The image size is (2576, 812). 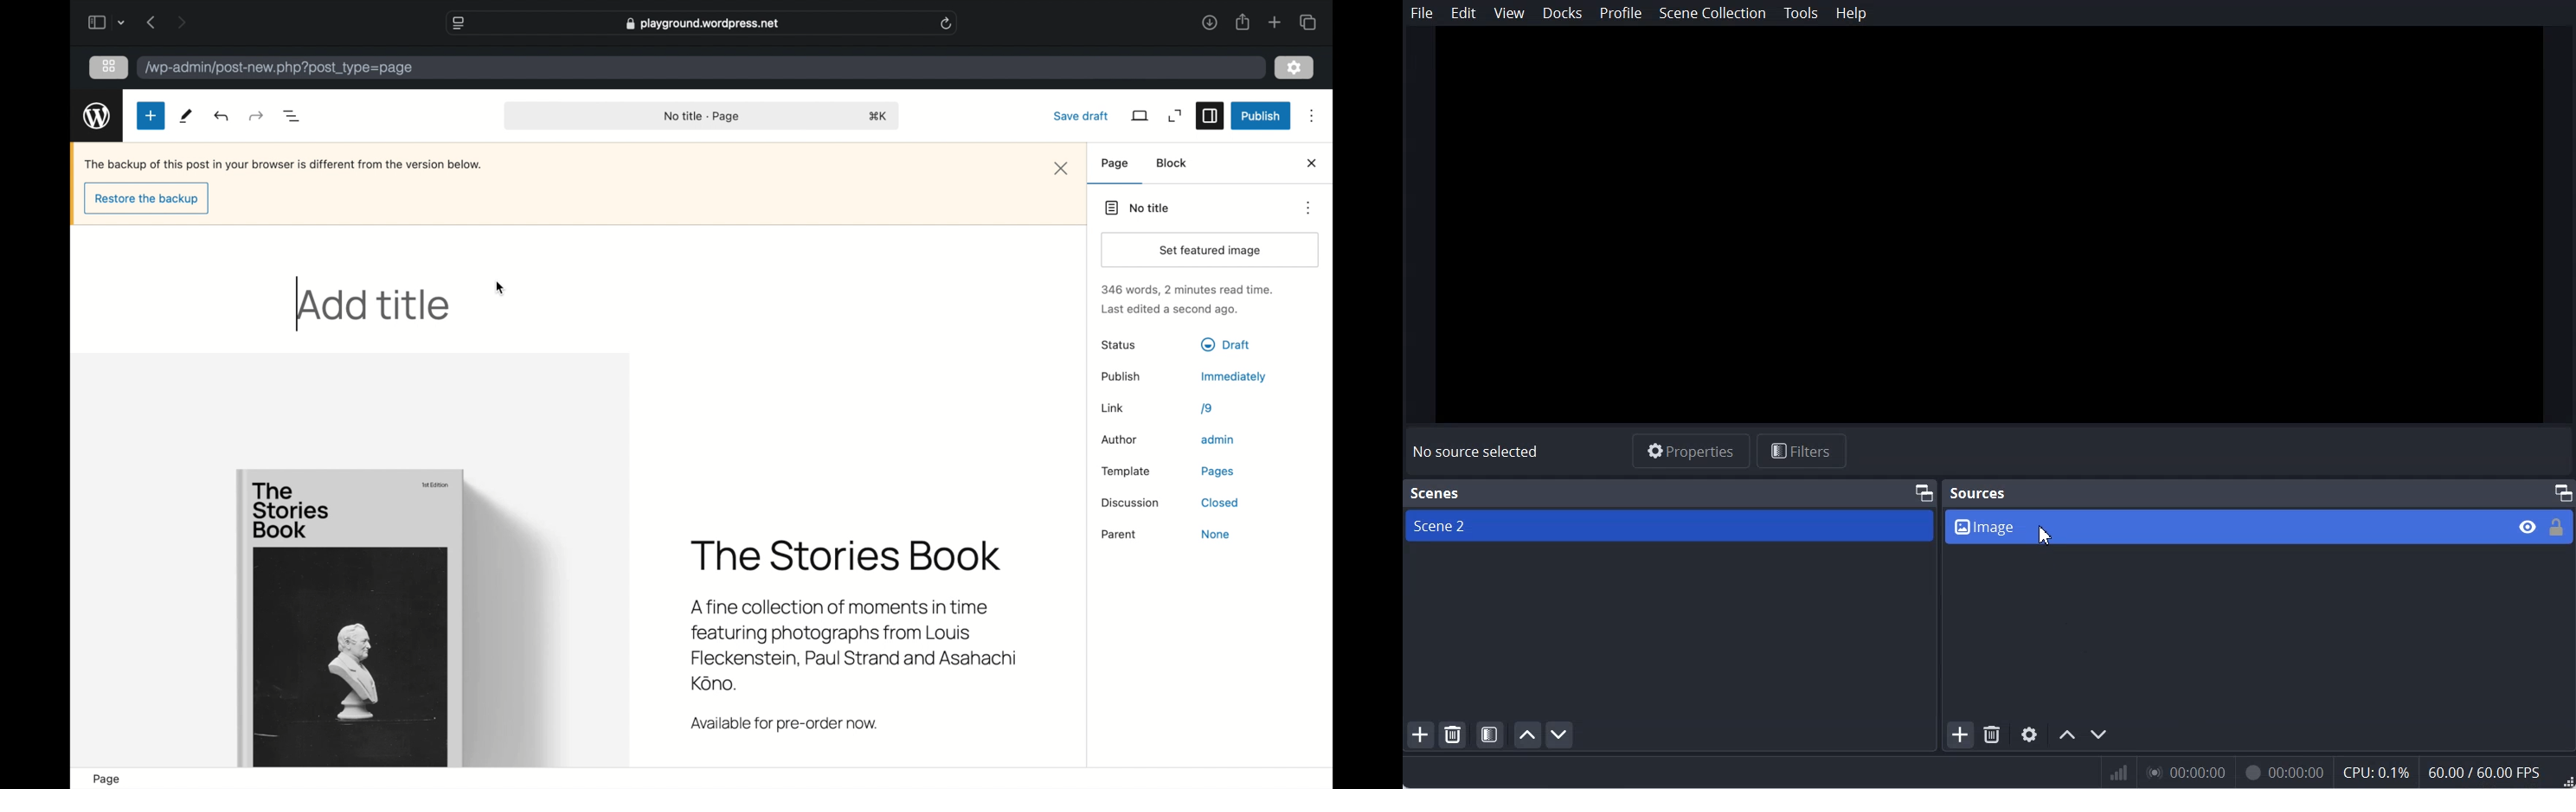 What do you see at coordinates (1924, 492) in the screenshot?
I see `Maximum` at bounding box center [1924, 492].